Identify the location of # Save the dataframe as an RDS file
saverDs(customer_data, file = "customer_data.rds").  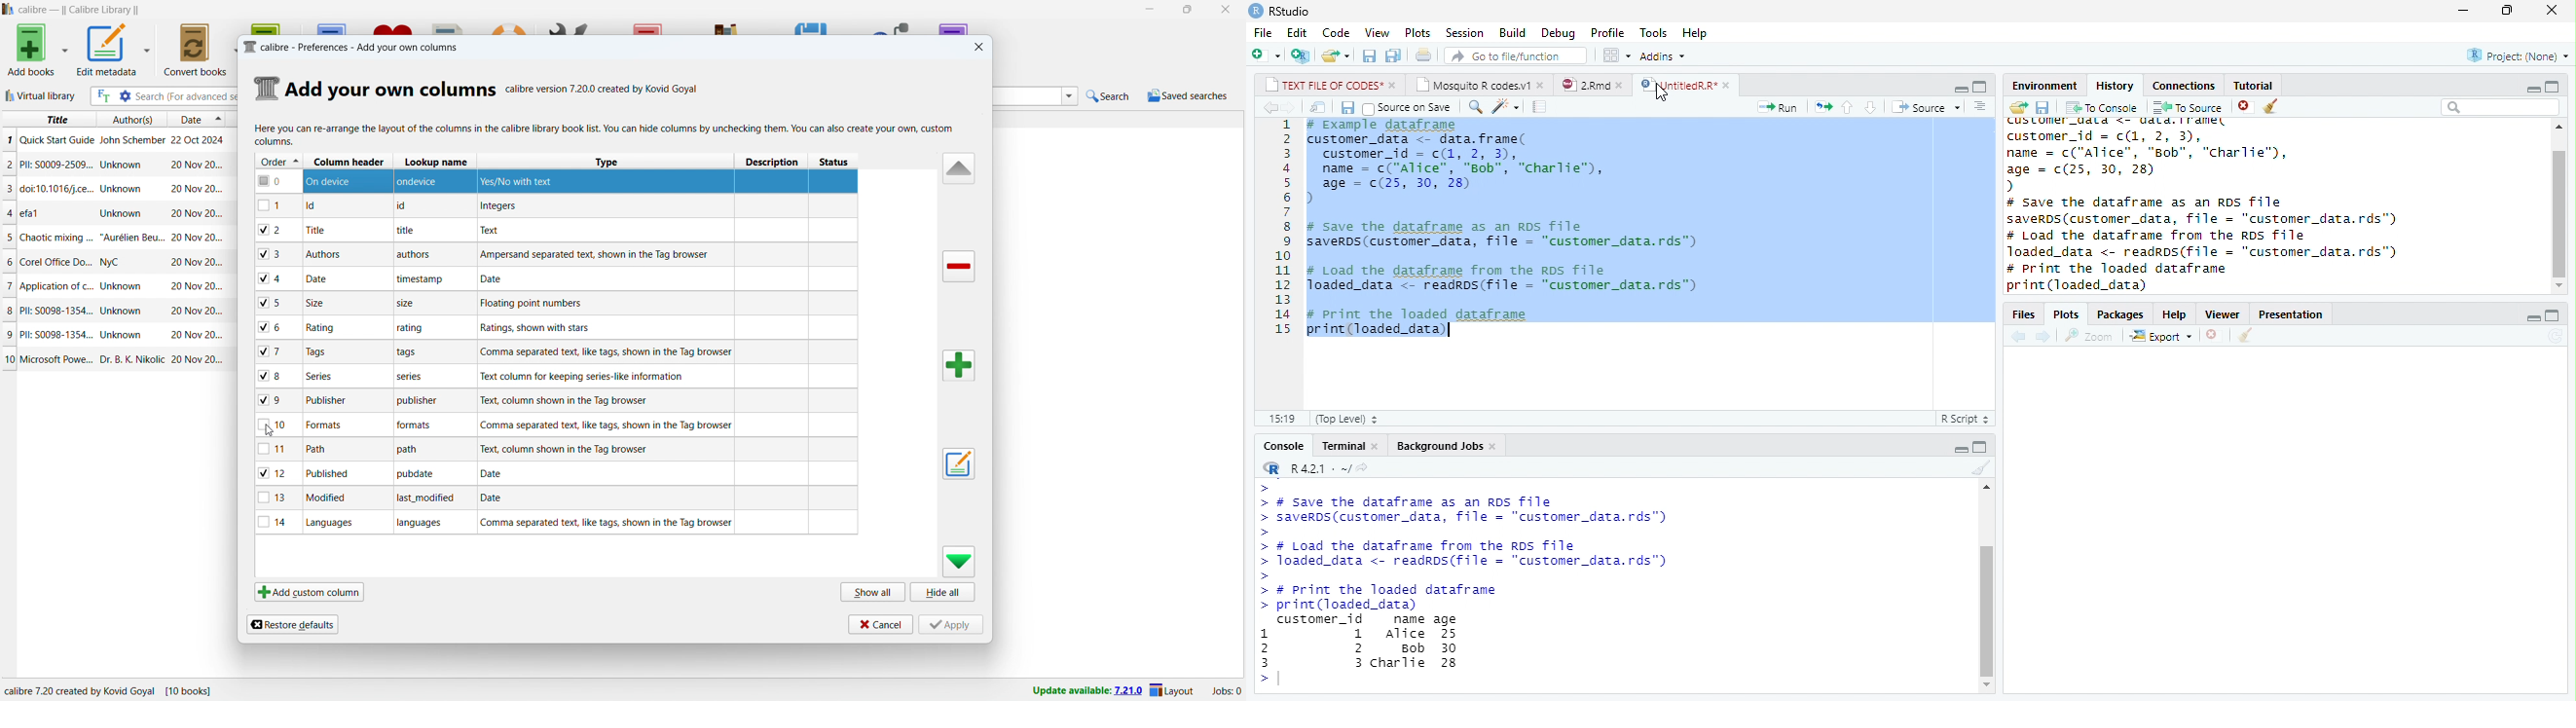
(1507, 236).